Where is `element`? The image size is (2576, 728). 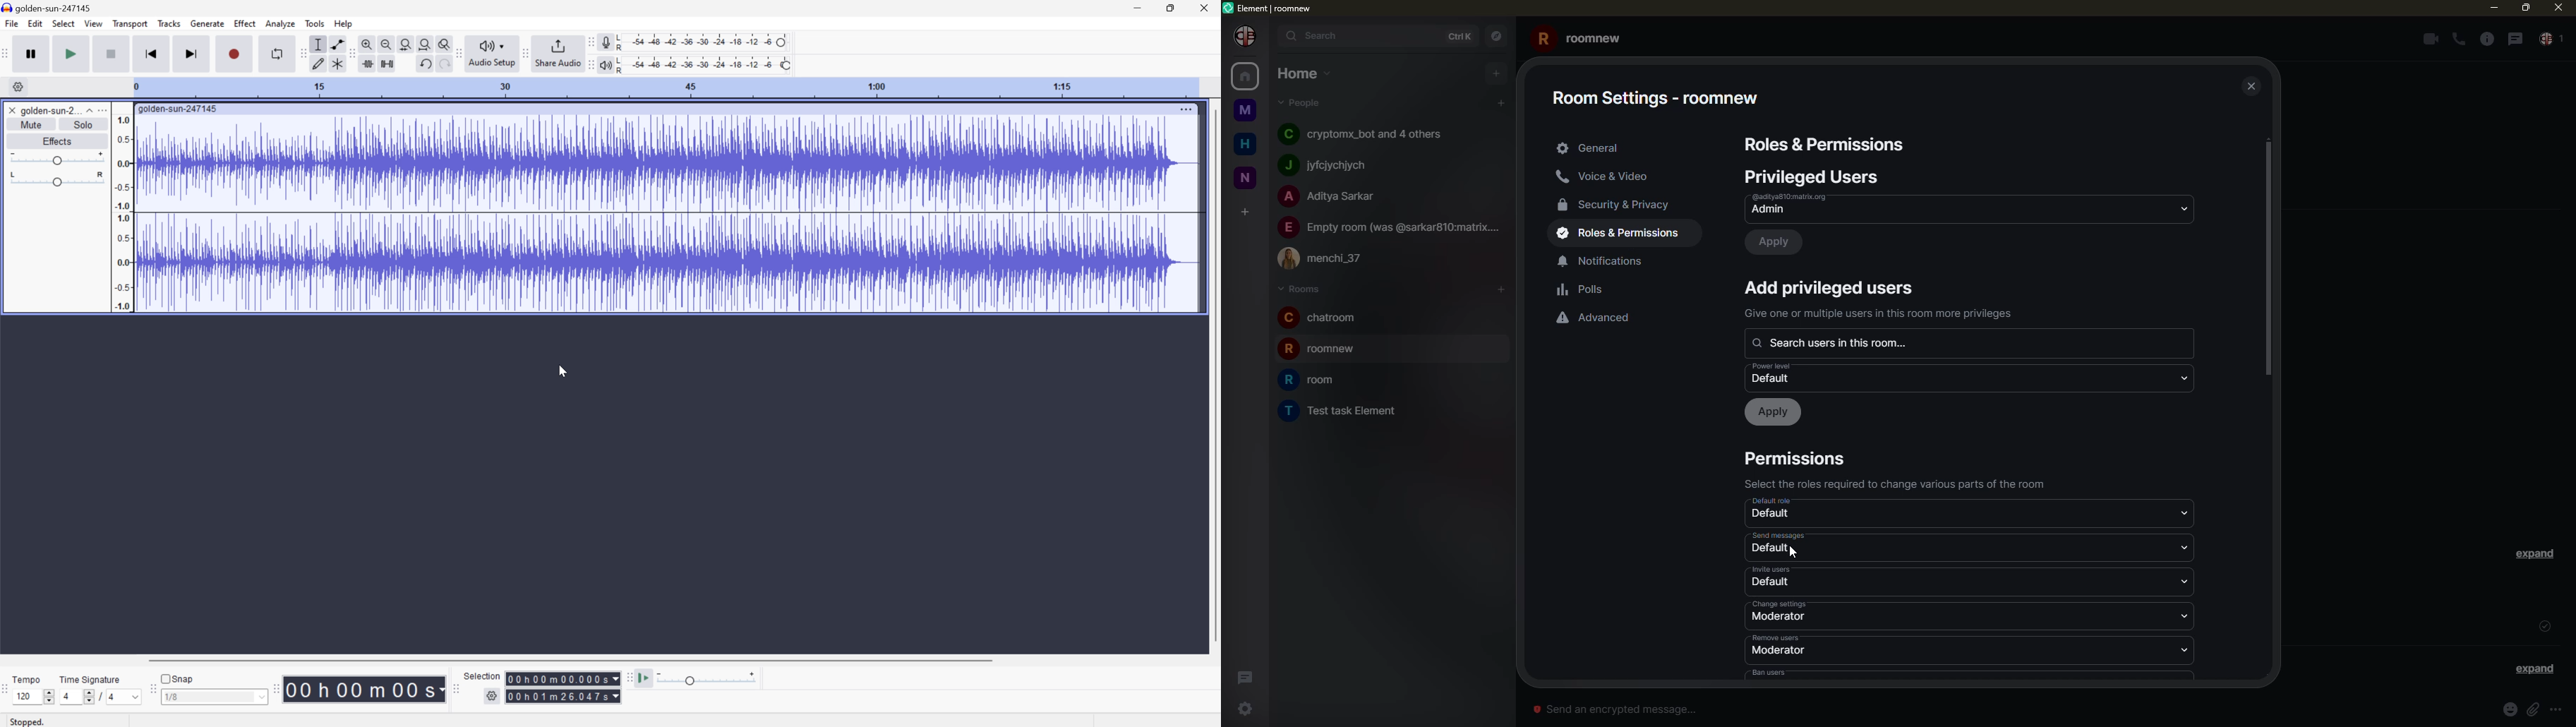 element is located at coordinates (1269, 6).